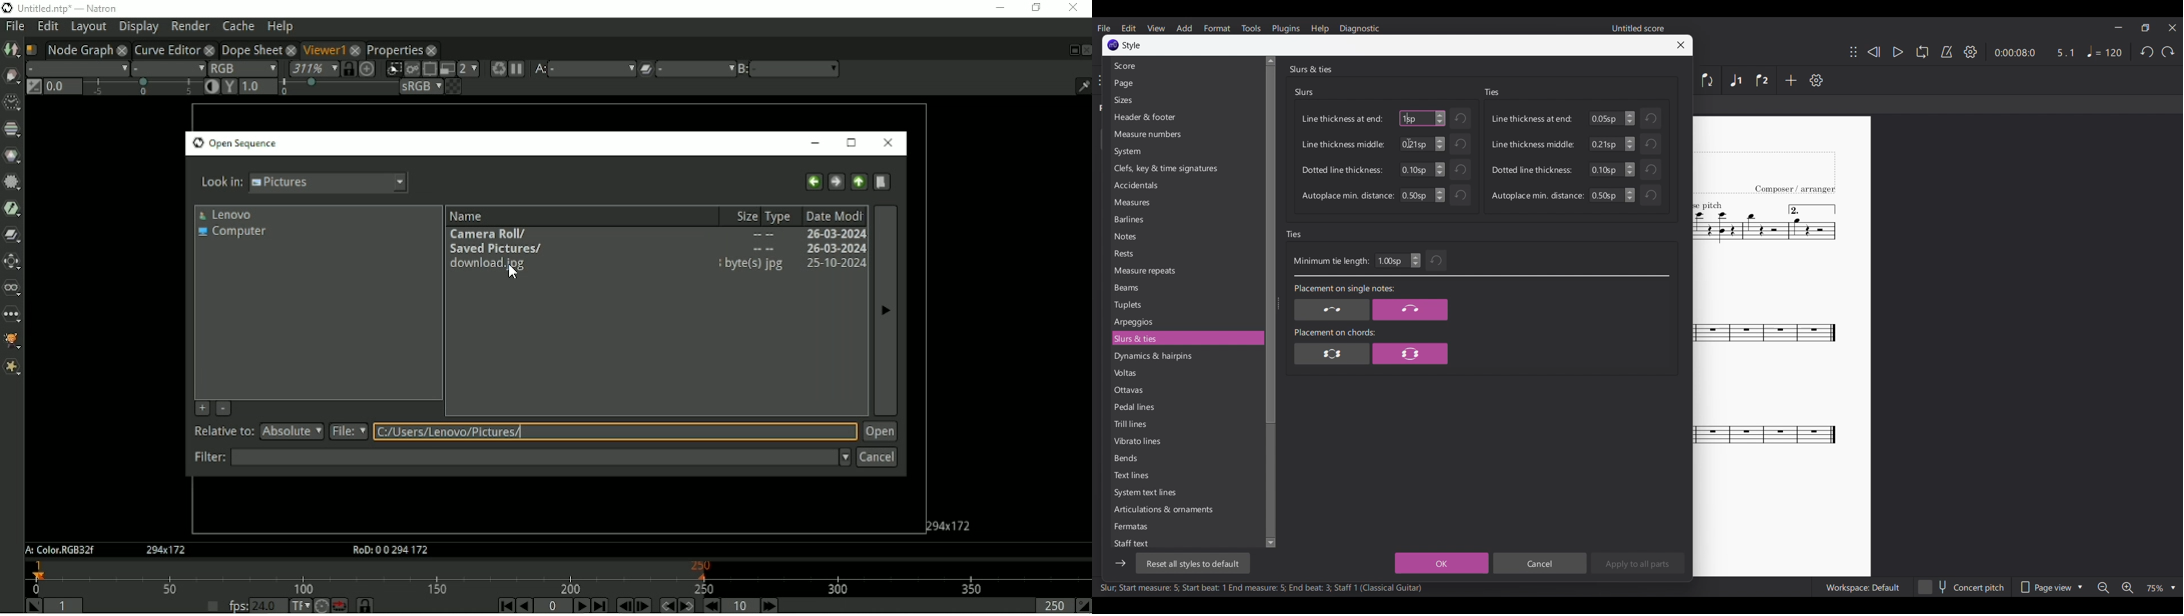  What do you see at coordinates (1251, 28) in the screenshot?
I see `Tools menu` at bounding box center [1251, 28].